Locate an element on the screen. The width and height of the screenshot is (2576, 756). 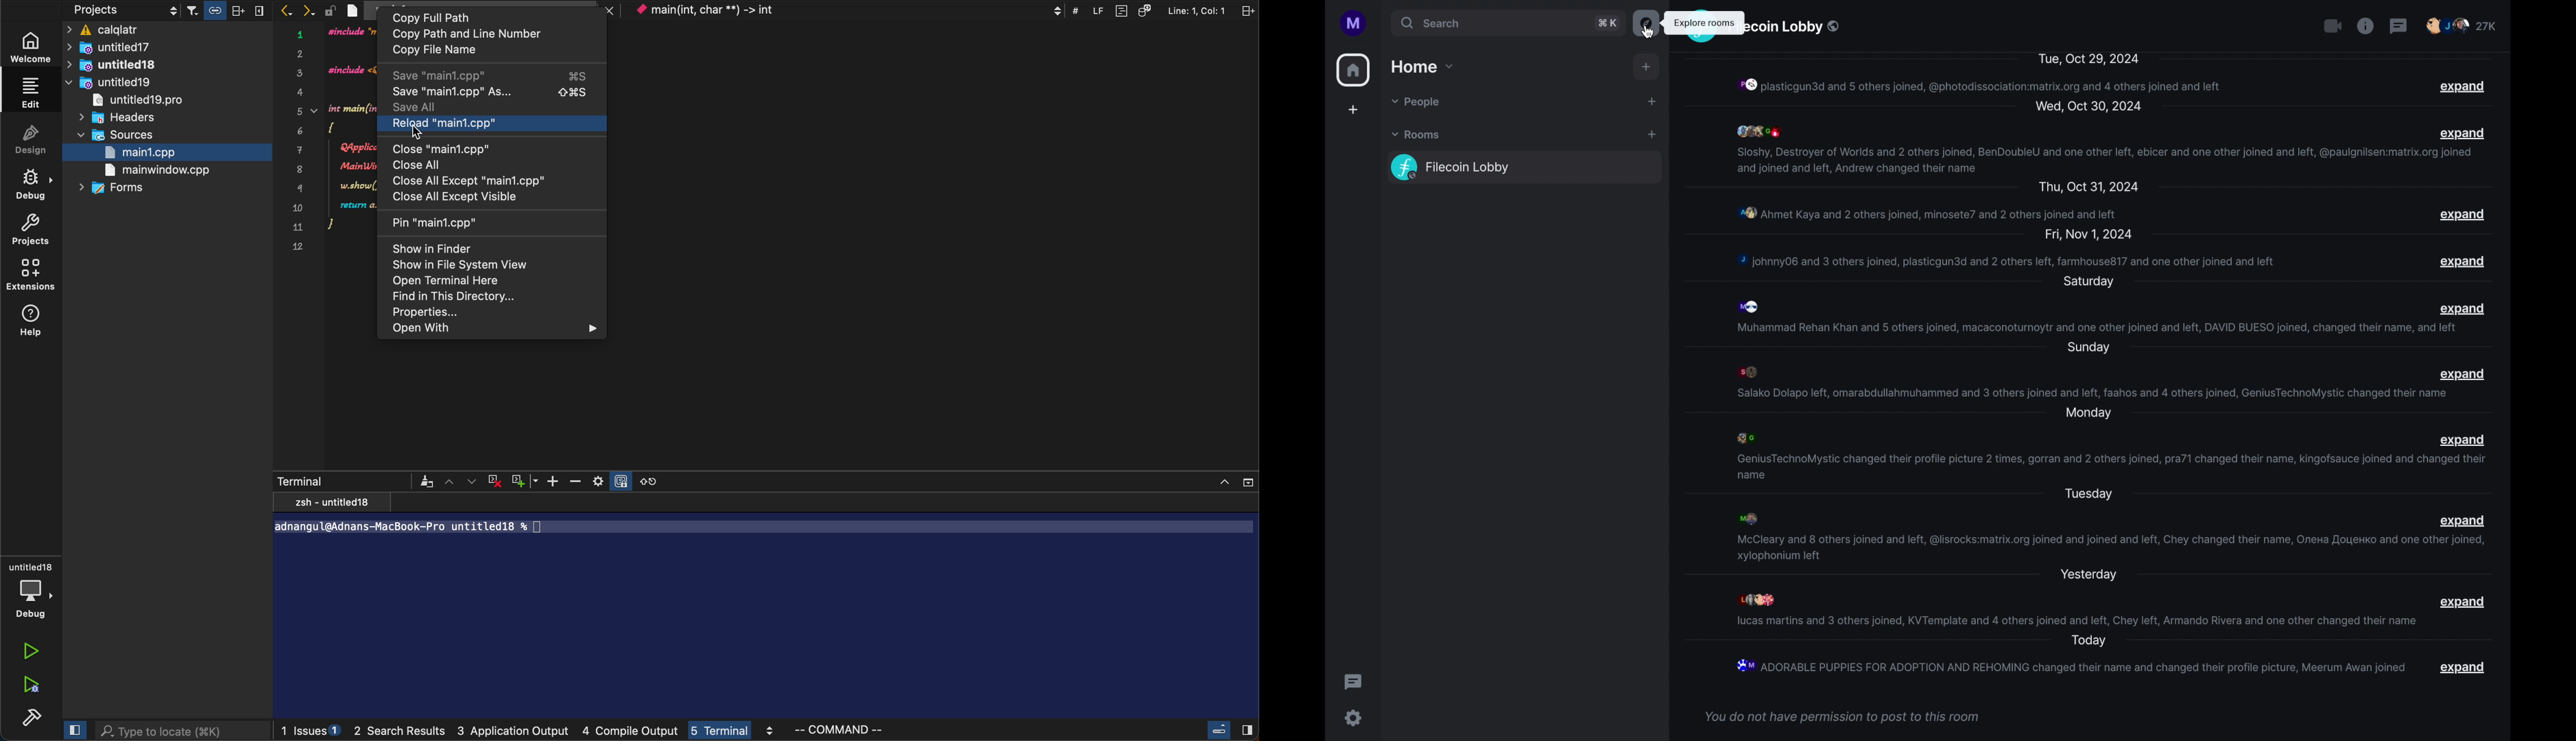
help is located at coordinates (37, 320).